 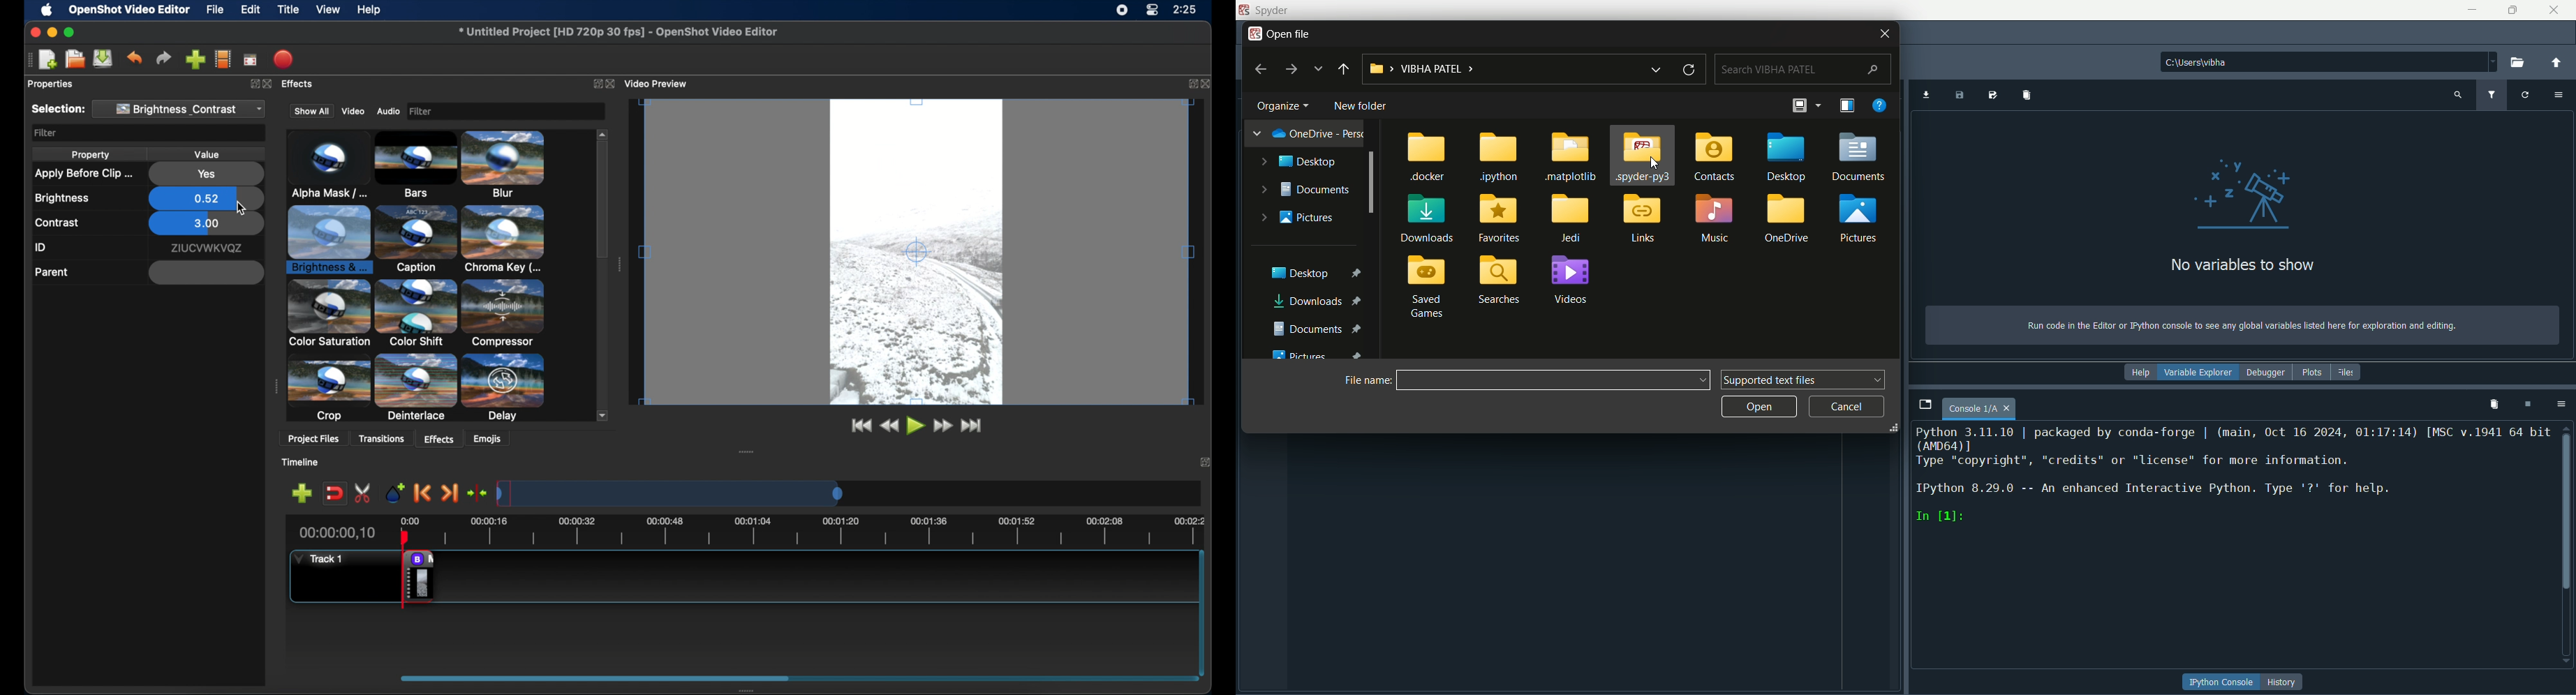 What do you see at coordinates (2327, 61) in the screenshot?
I see `file path` at bounding box center [2327, 61].